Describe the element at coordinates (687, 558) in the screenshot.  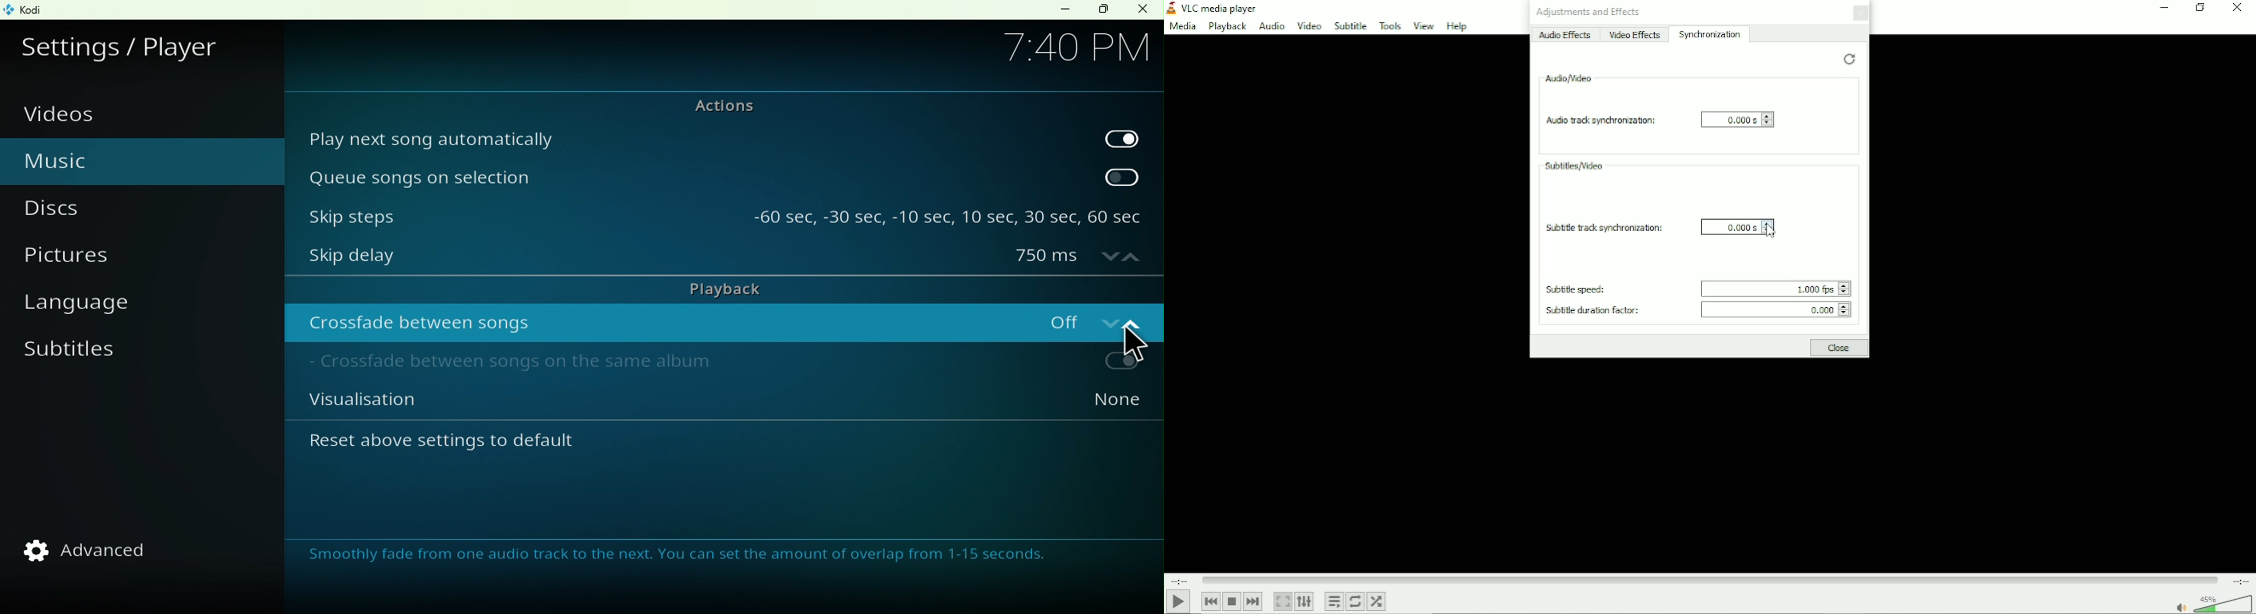
I see `Note` at that location.